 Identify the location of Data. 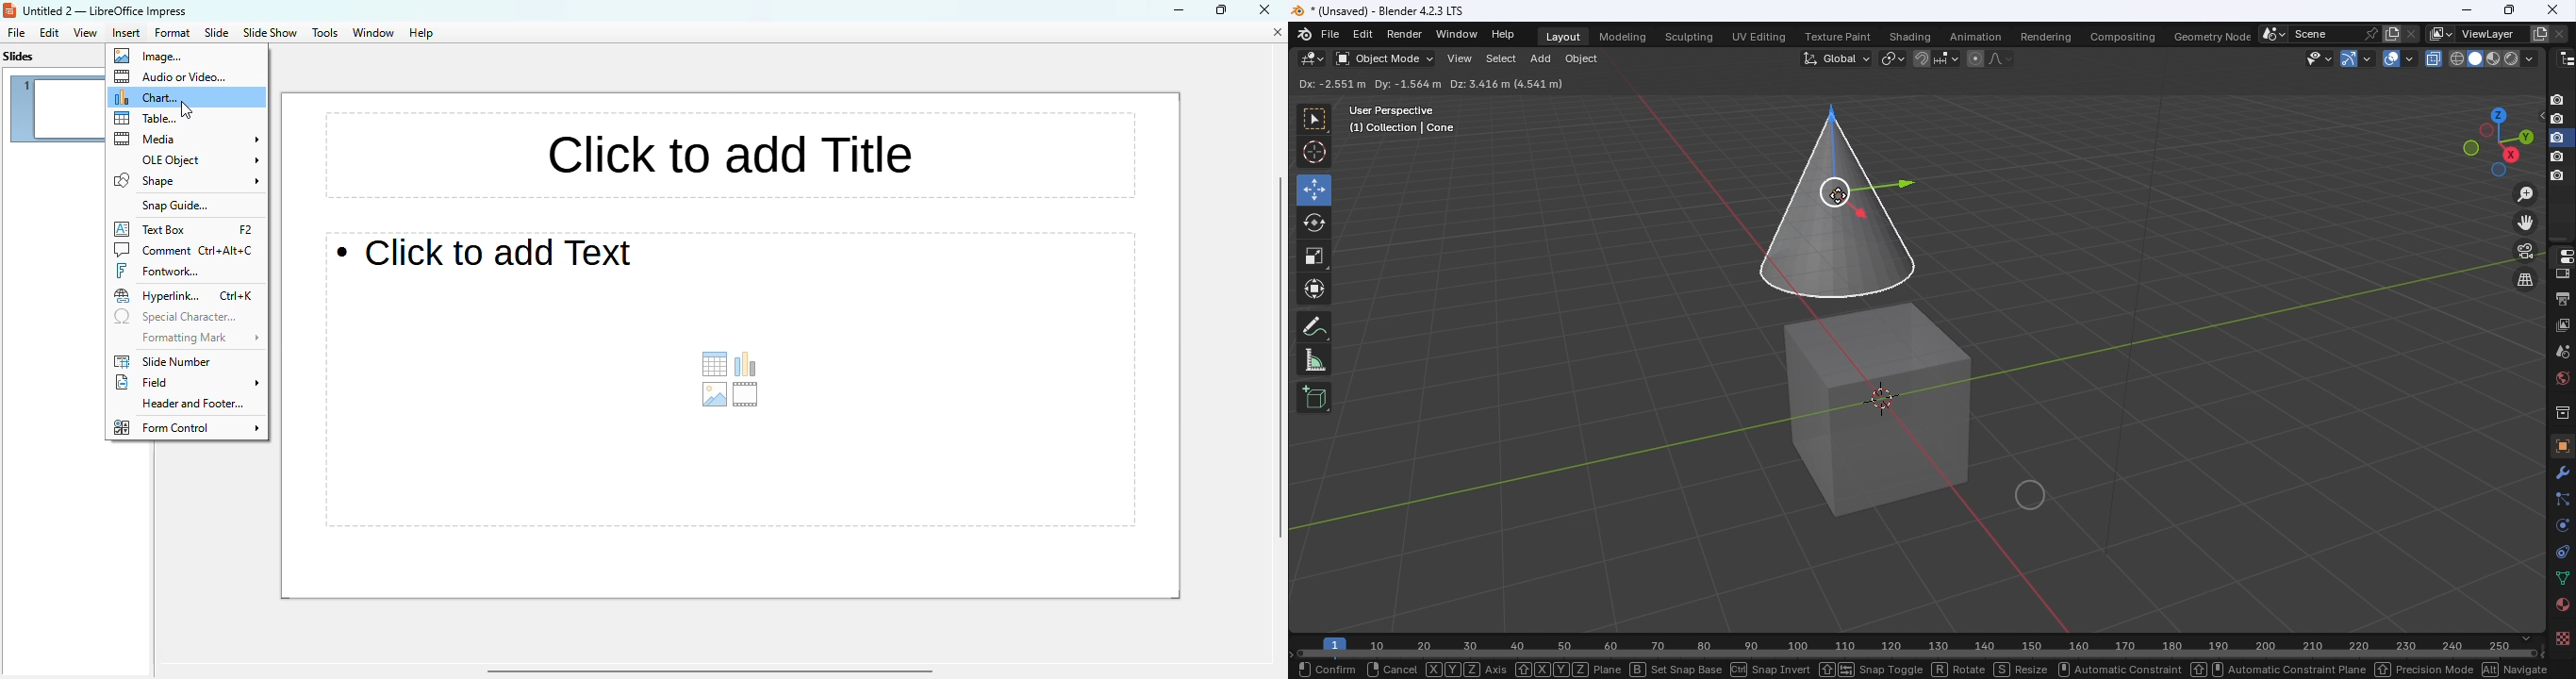
(2562, 579).